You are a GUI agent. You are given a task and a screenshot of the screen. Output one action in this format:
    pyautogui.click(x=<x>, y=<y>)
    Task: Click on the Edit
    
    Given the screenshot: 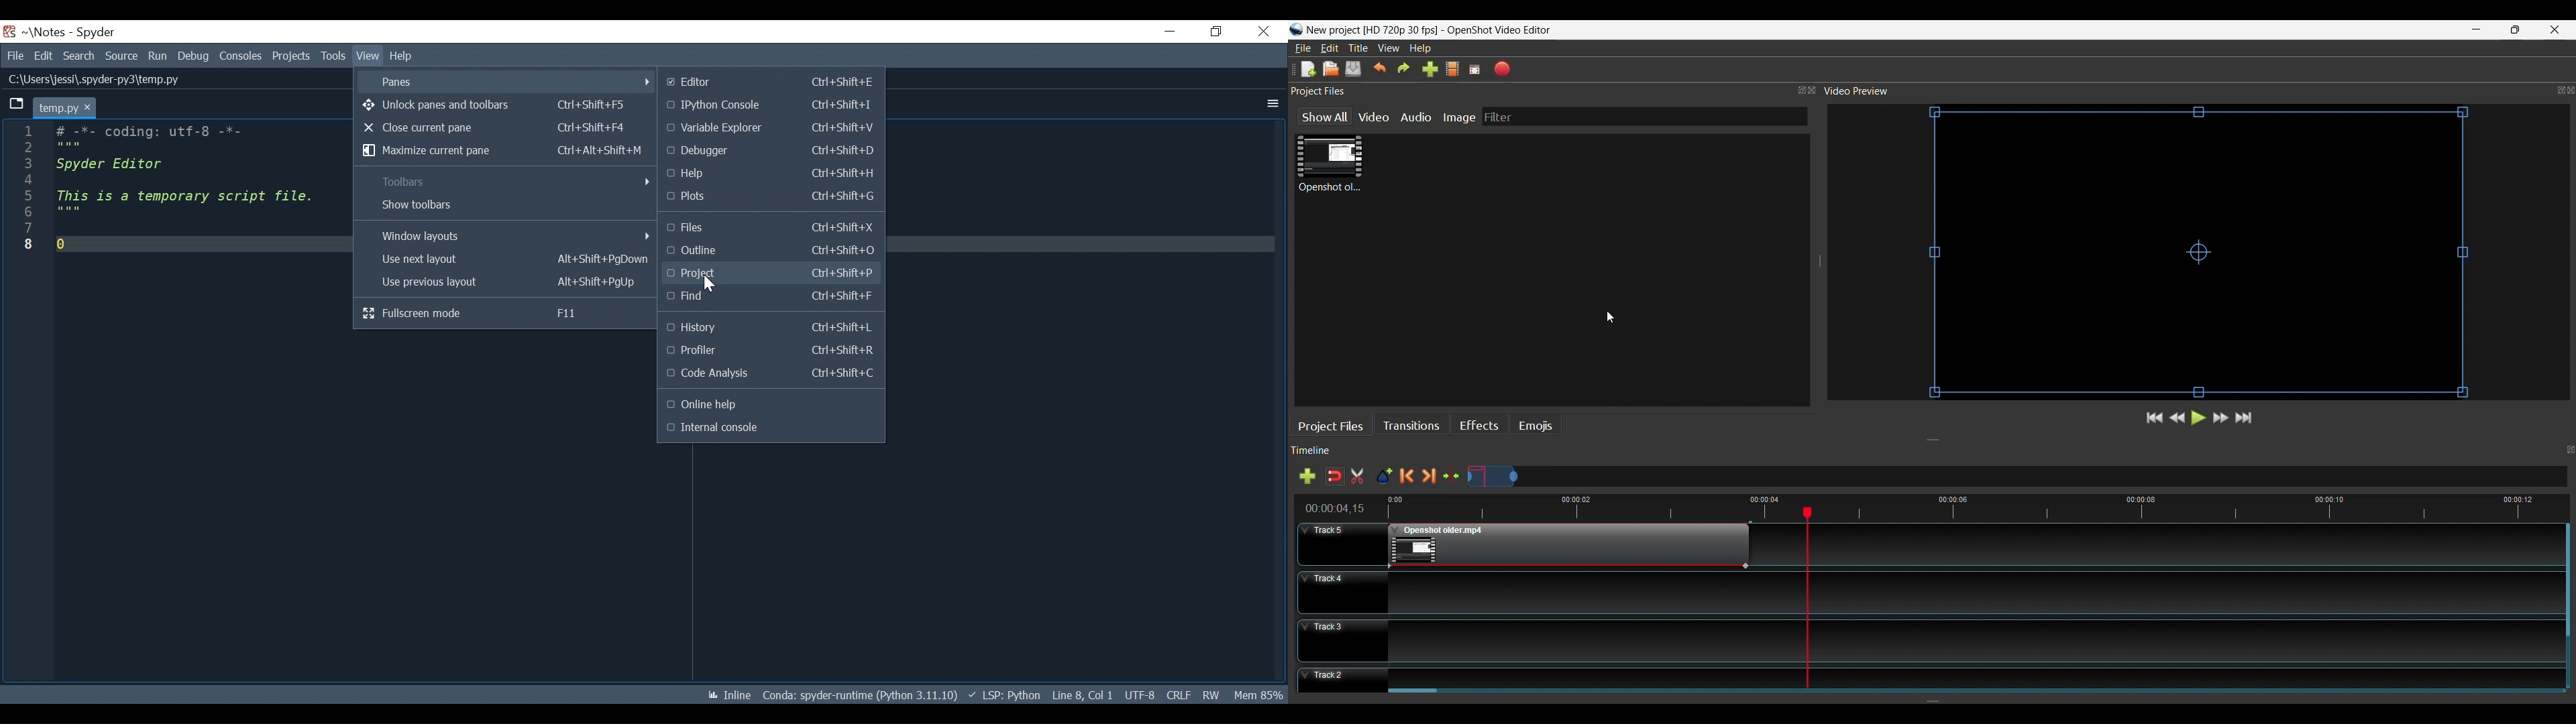 What is the action you would take?
    pyautogui.click(x=1331, y=48)
    